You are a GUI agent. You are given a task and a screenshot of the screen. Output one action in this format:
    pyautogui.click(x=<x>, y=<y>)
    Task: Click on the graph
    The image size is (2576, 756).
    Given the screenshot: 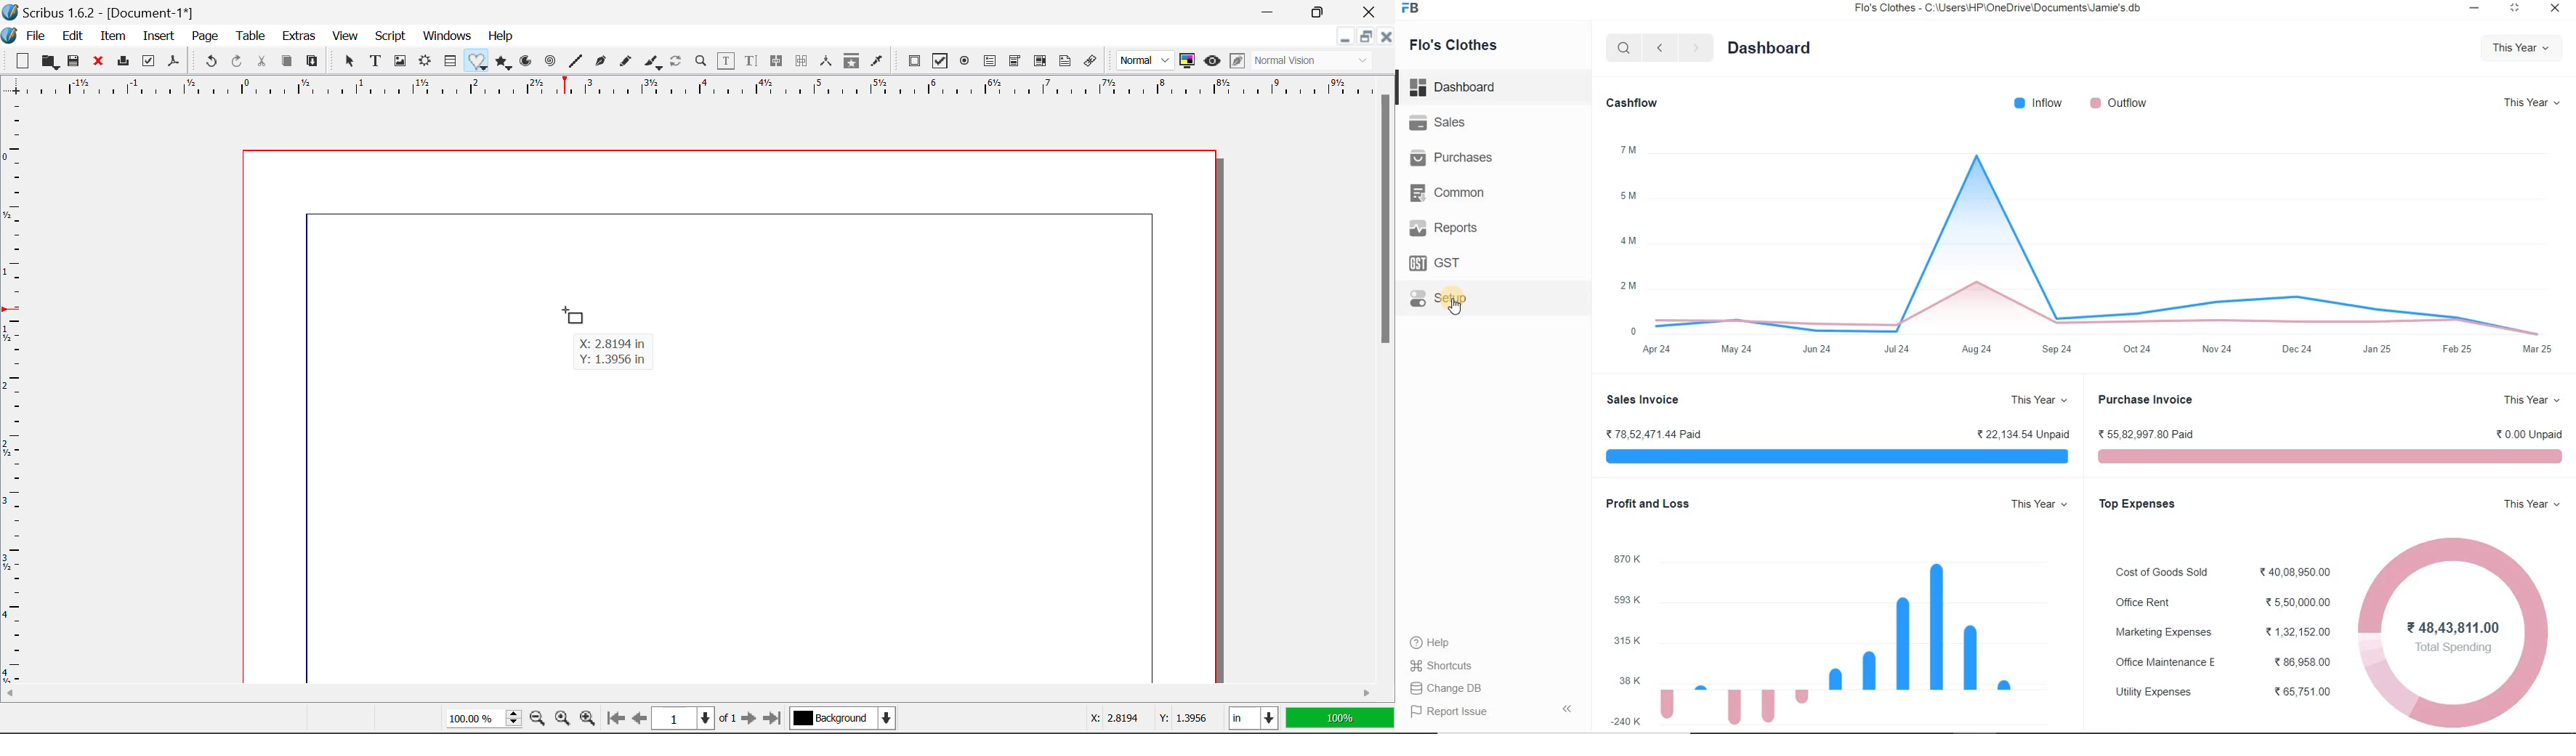 What is the action you would take?
    pyautogui.click(x=1835, y=642)
    